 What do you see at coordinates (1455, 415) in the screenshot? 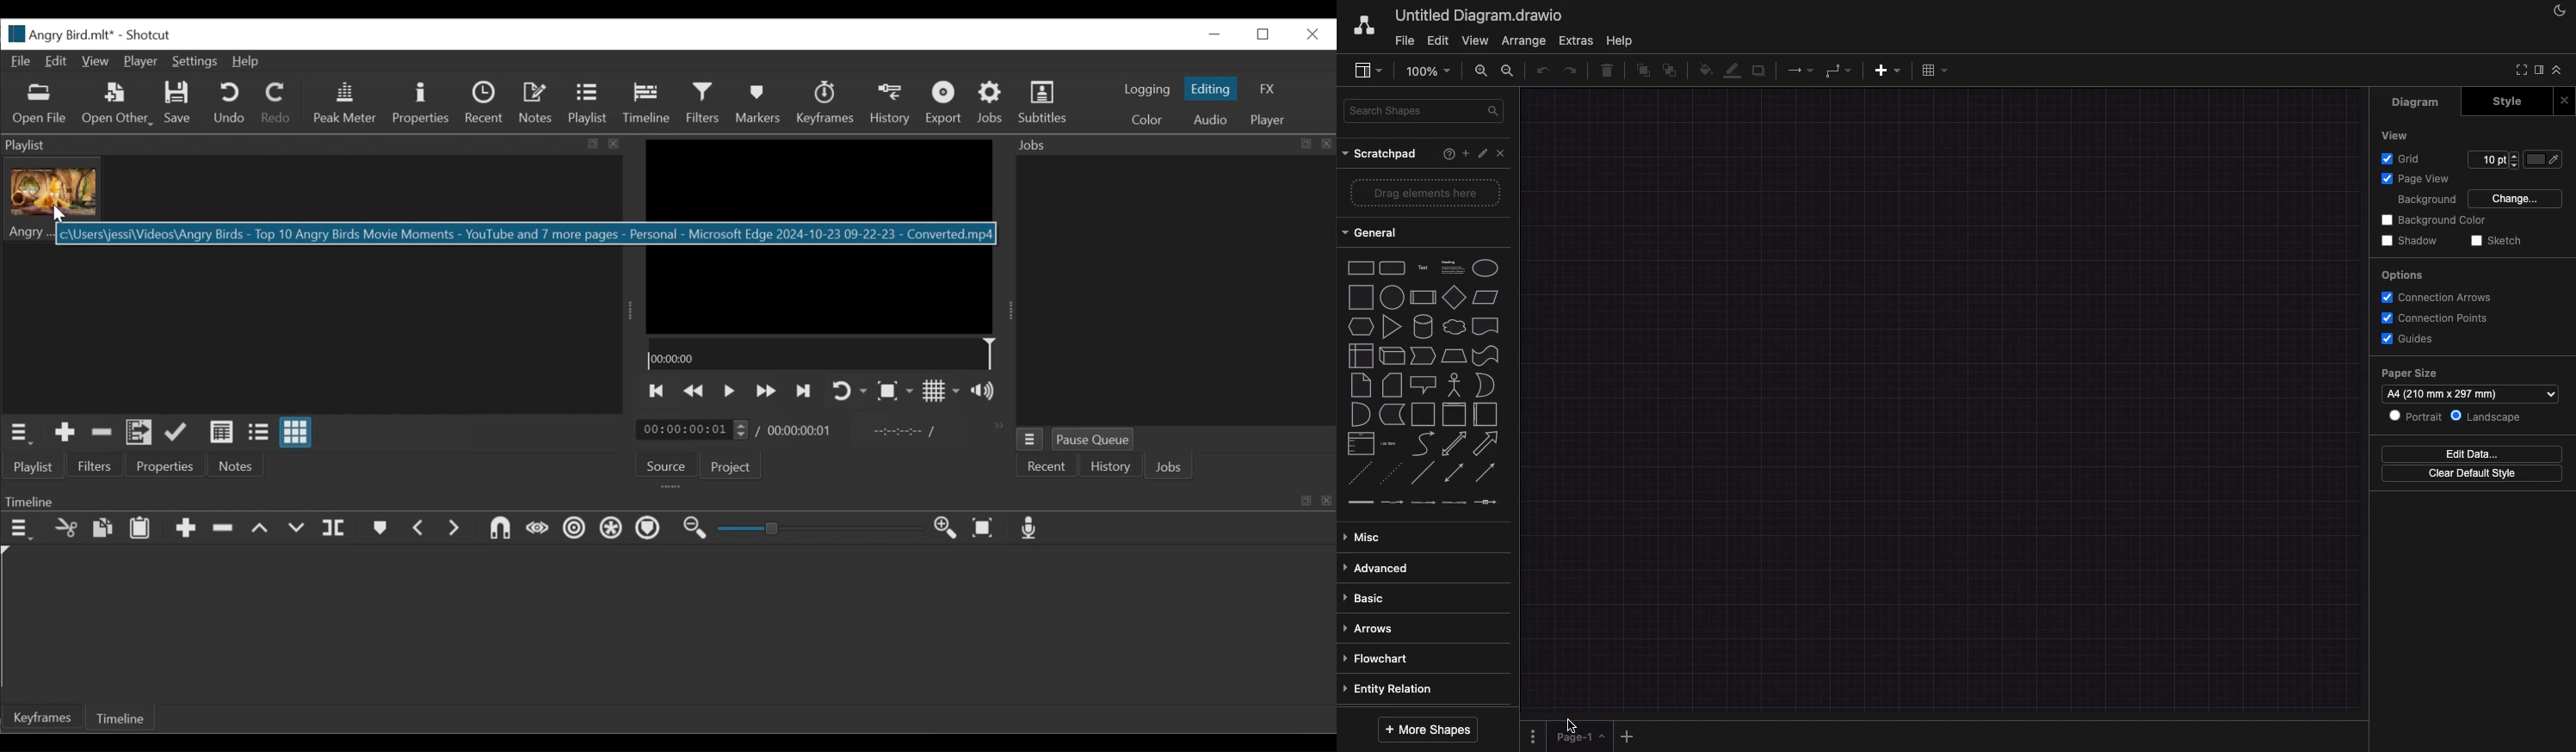
I see `container` at bounding box center [1455, 415].